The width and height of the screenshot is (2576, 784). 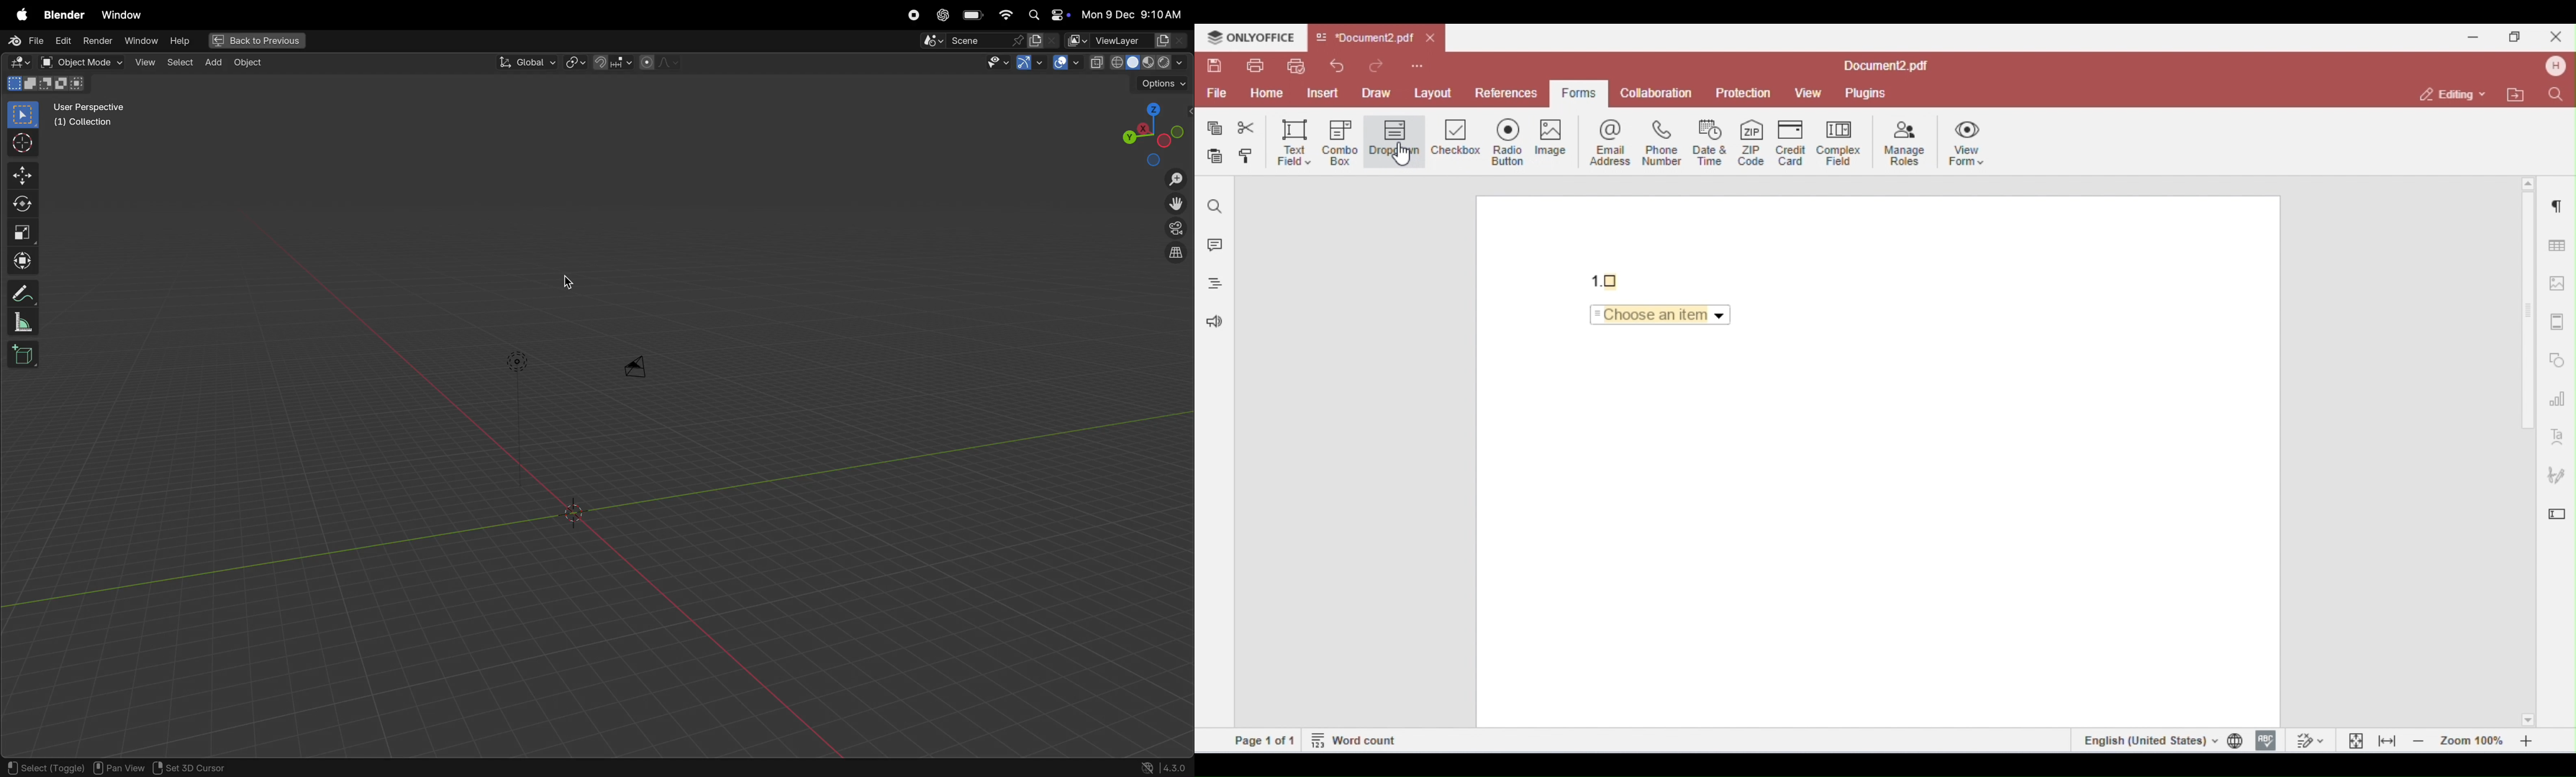 What do you see at coordinates (179, 61) in the screenshot?
I see `select` at bounding box center [179, 61].